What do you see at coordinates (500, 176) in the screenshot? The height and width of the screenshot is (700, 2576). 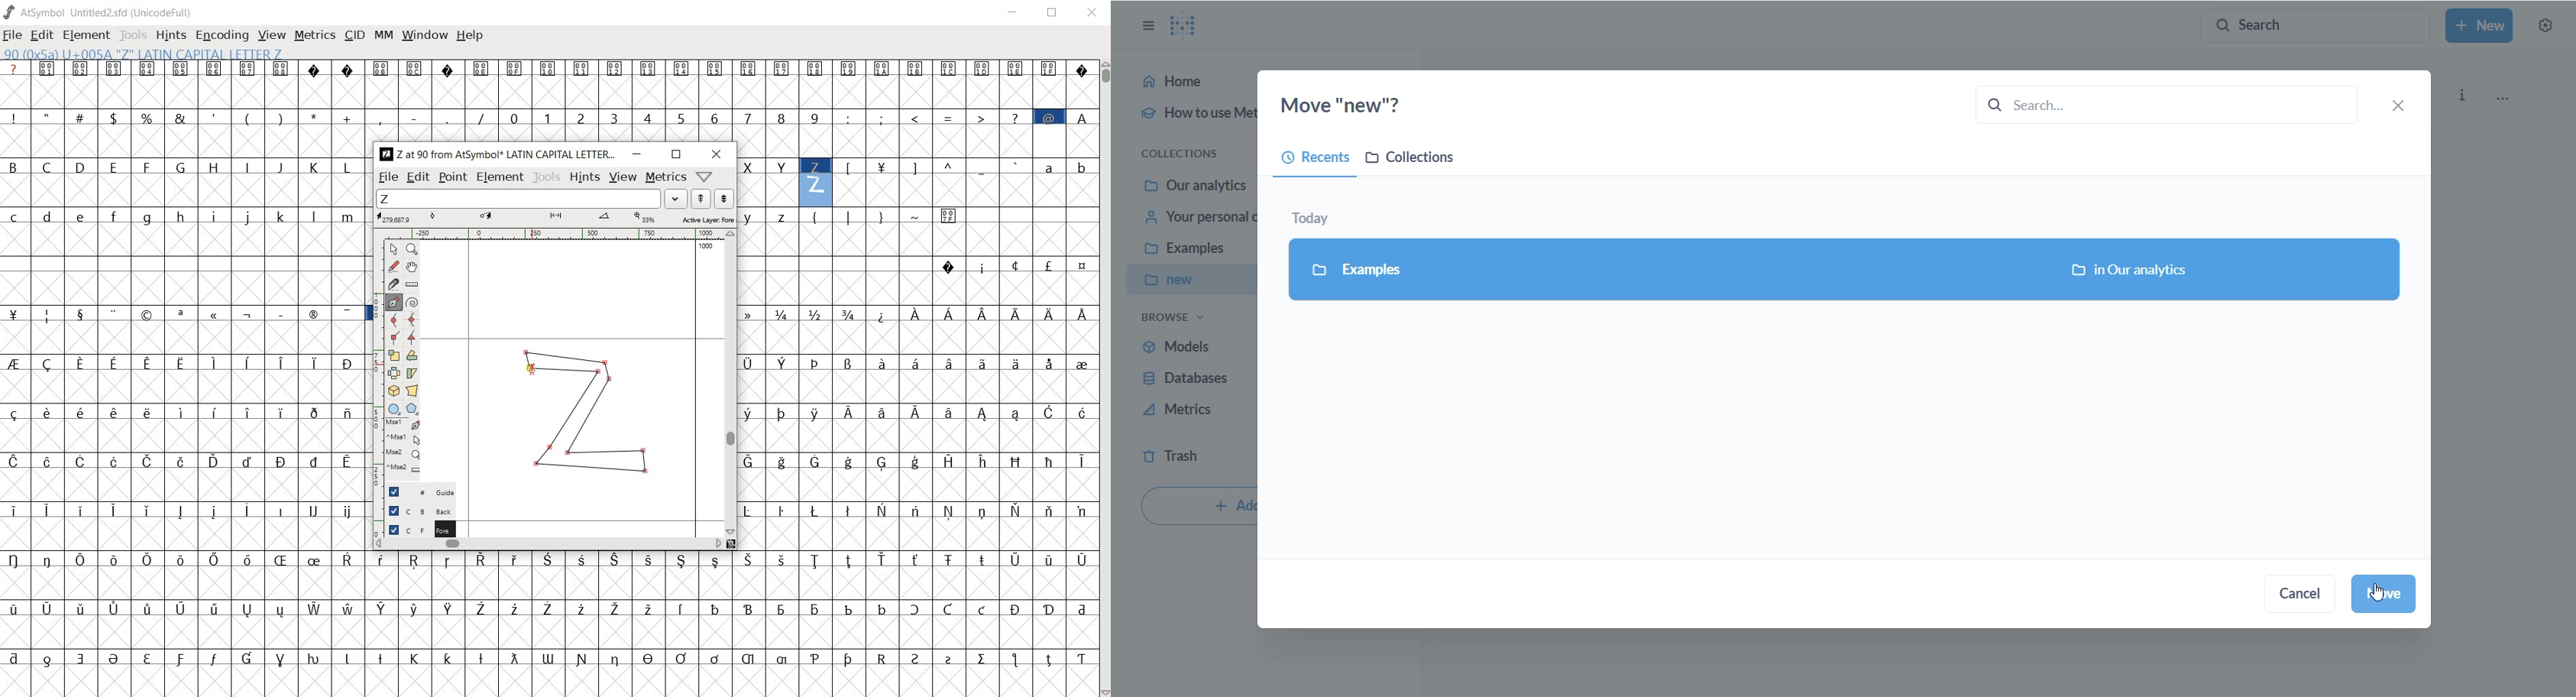 I see `element` at bounding box center [500, 176].